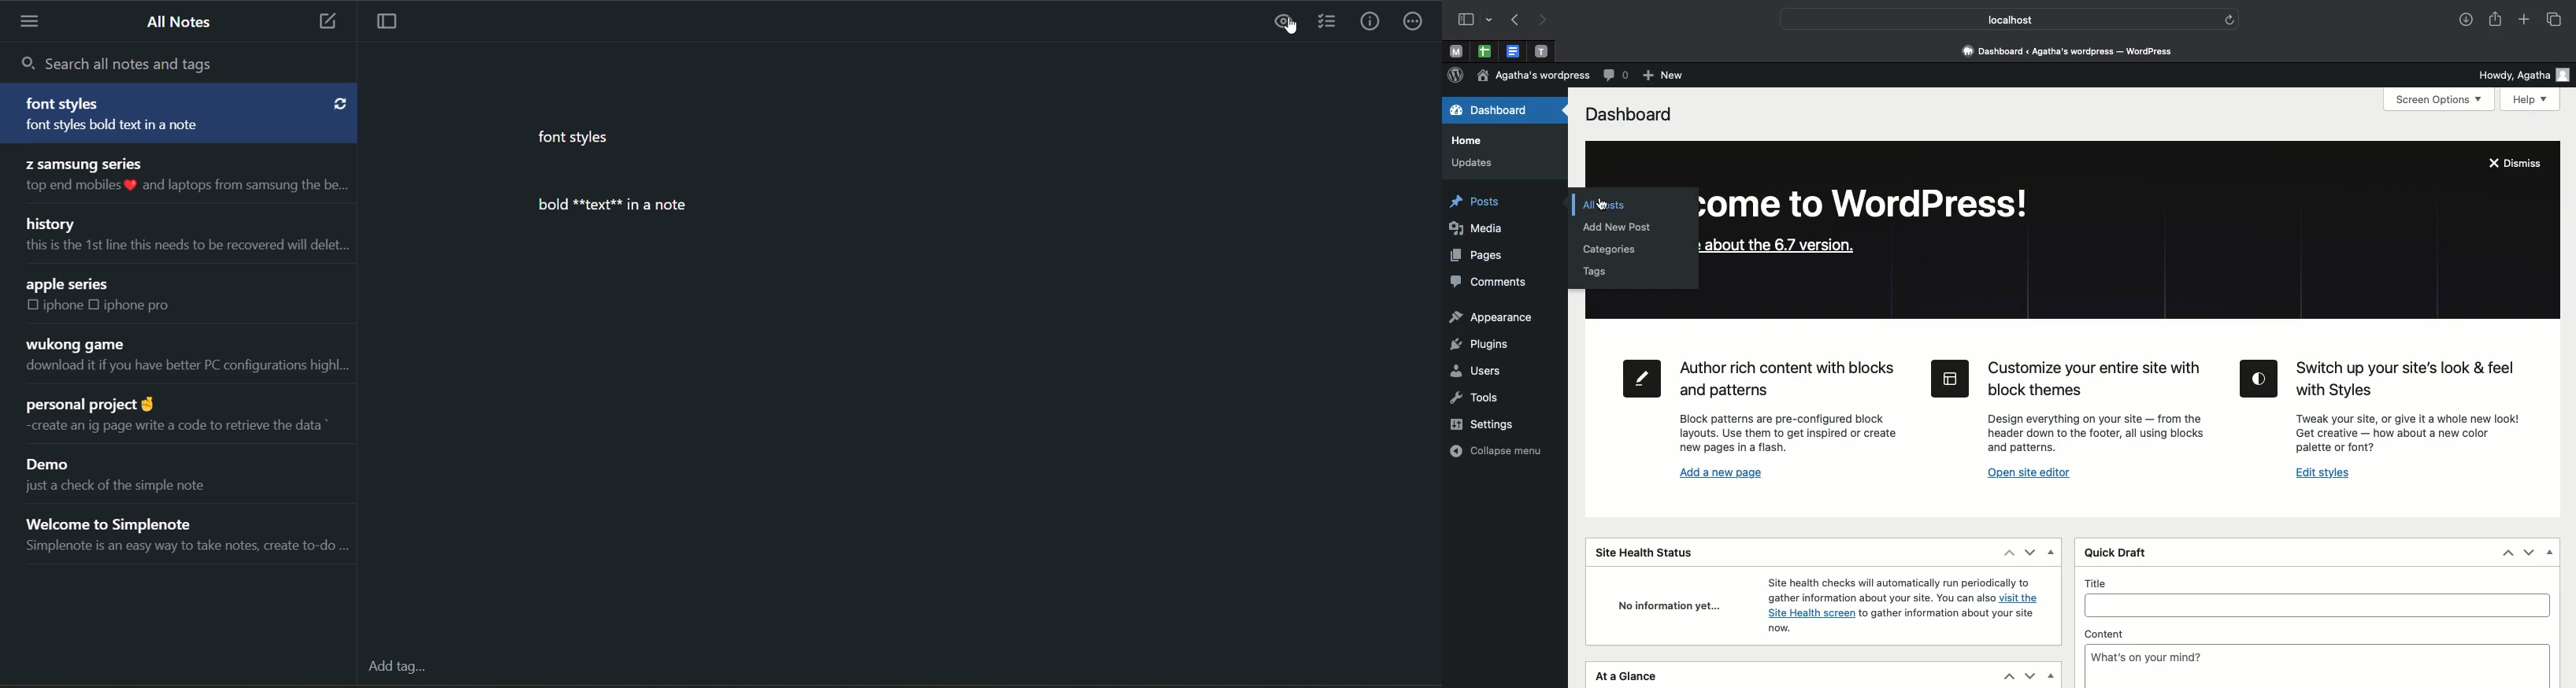  What do you see at coordinates (1475, 165) in the screenshot?
I see `Updates` at bounding box center [1475, 165].